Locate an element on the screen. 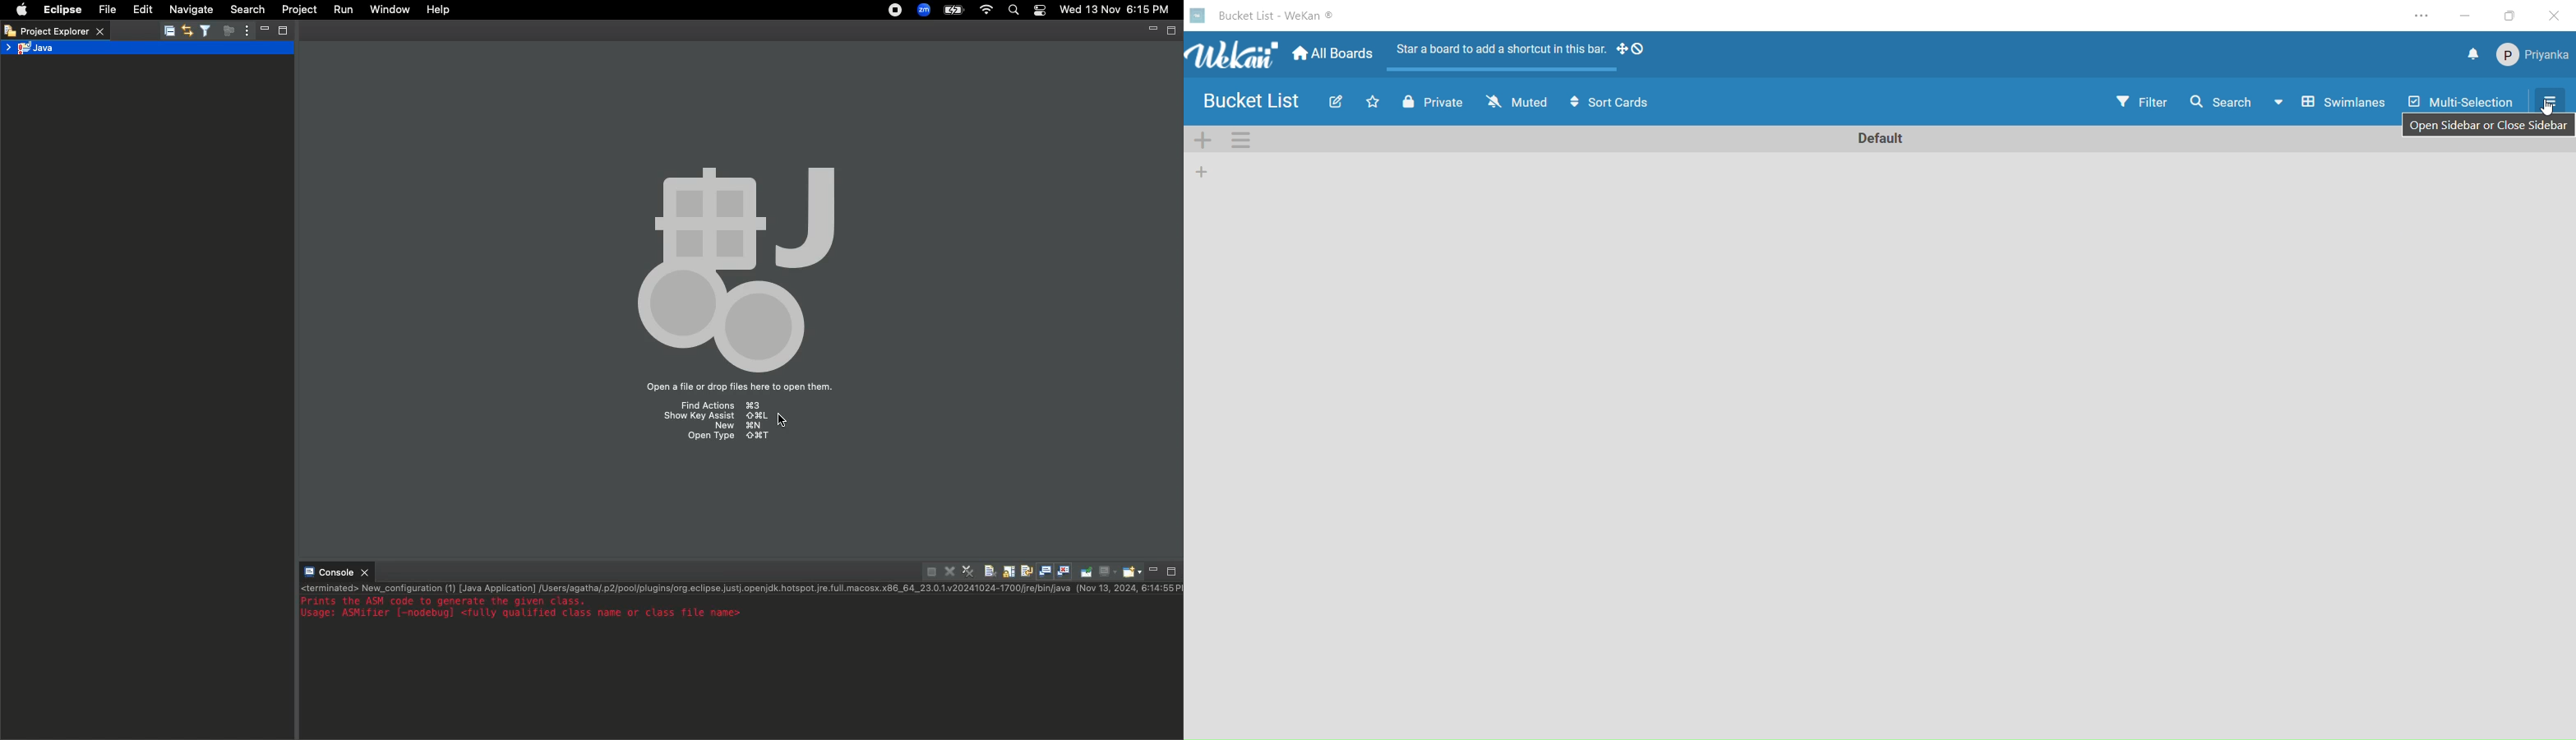 The image size is (2576, 756). Search is located at coordinates (245, 11).